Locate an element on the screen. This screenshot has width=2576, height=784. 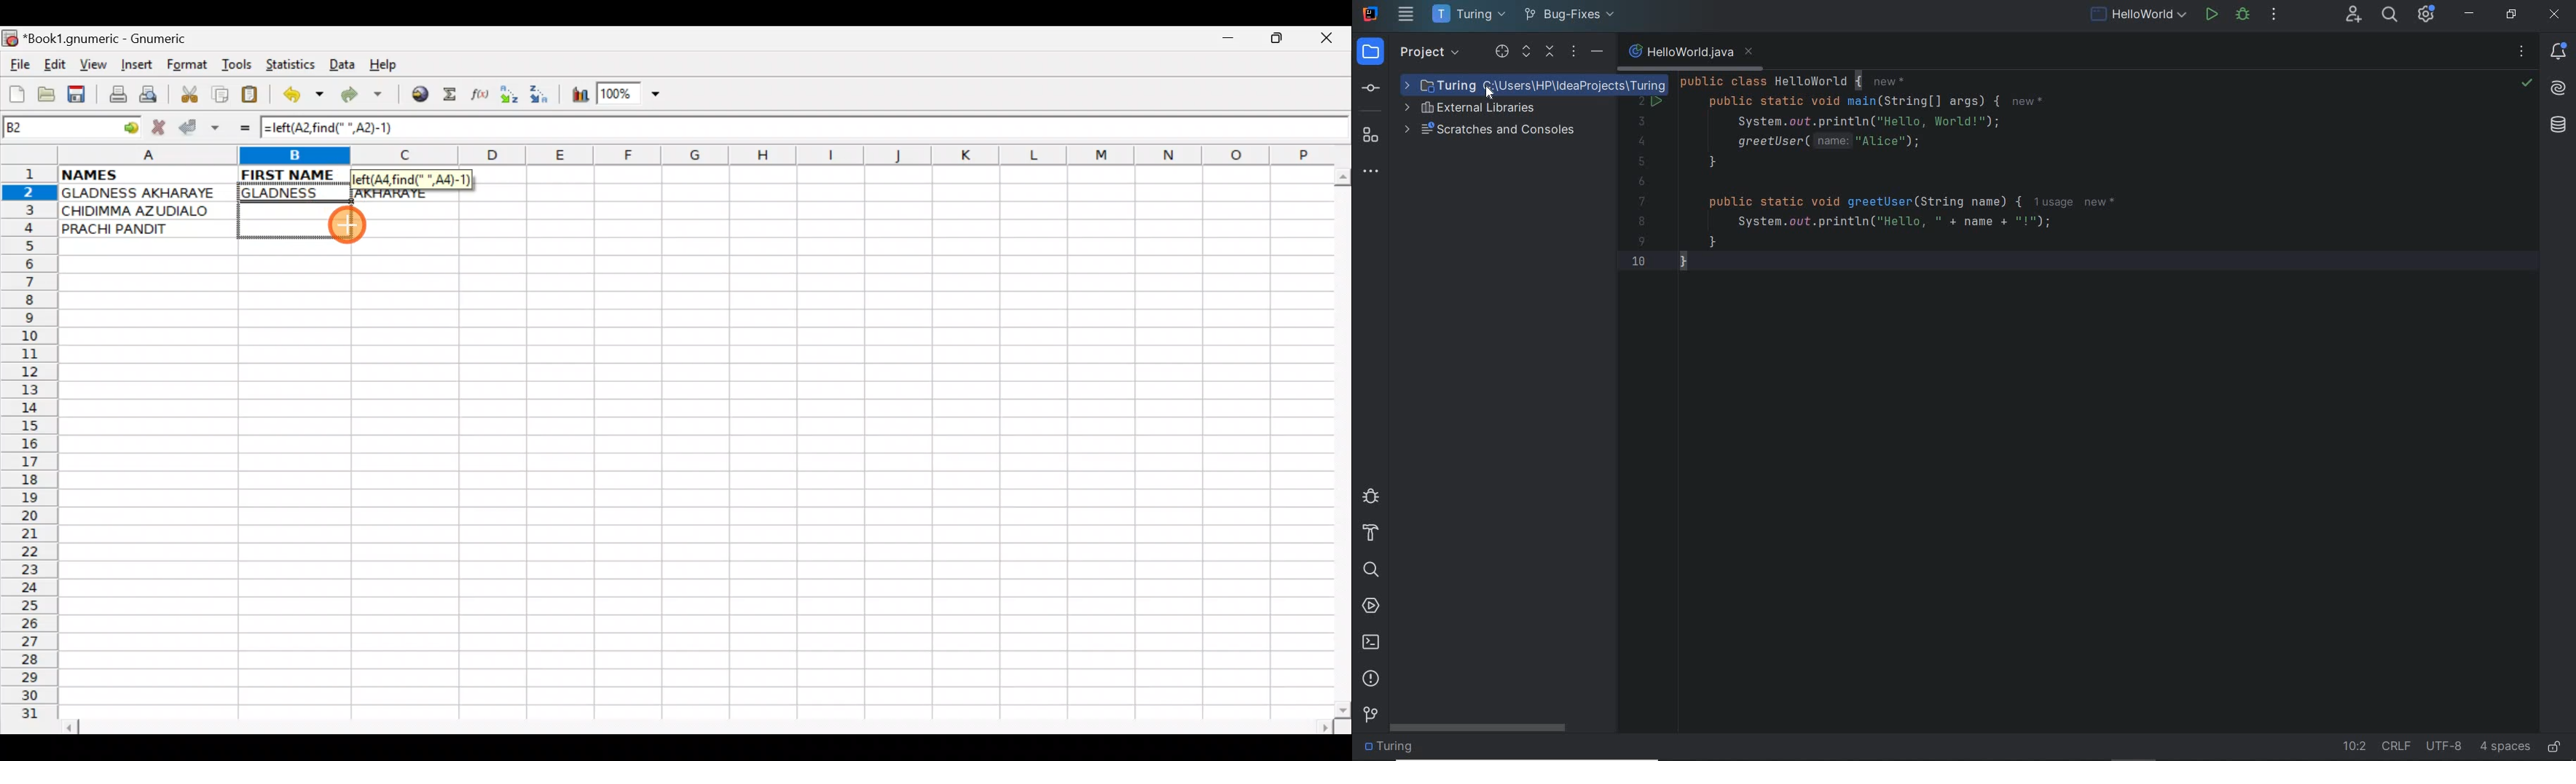
Undo last action is located at coordinates (305, 97).